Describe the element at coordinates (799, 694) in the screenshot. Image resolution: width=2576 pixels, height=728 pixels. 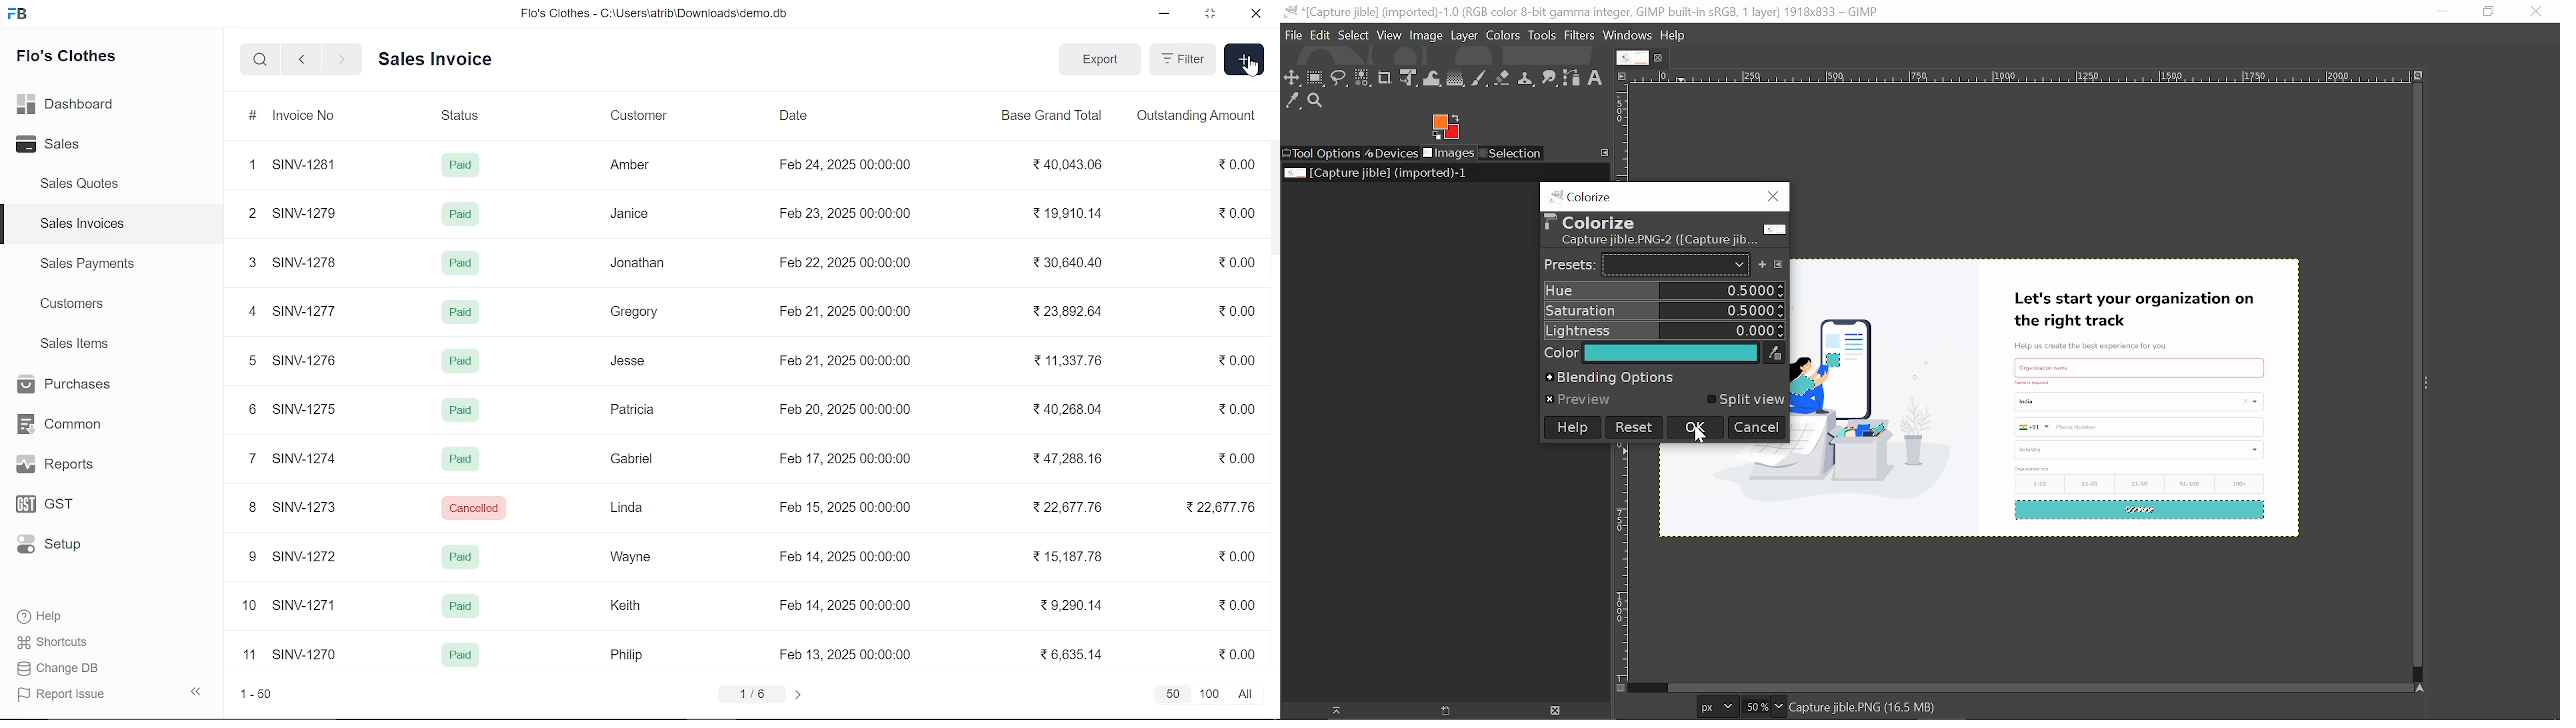
I see `next page` at that location.